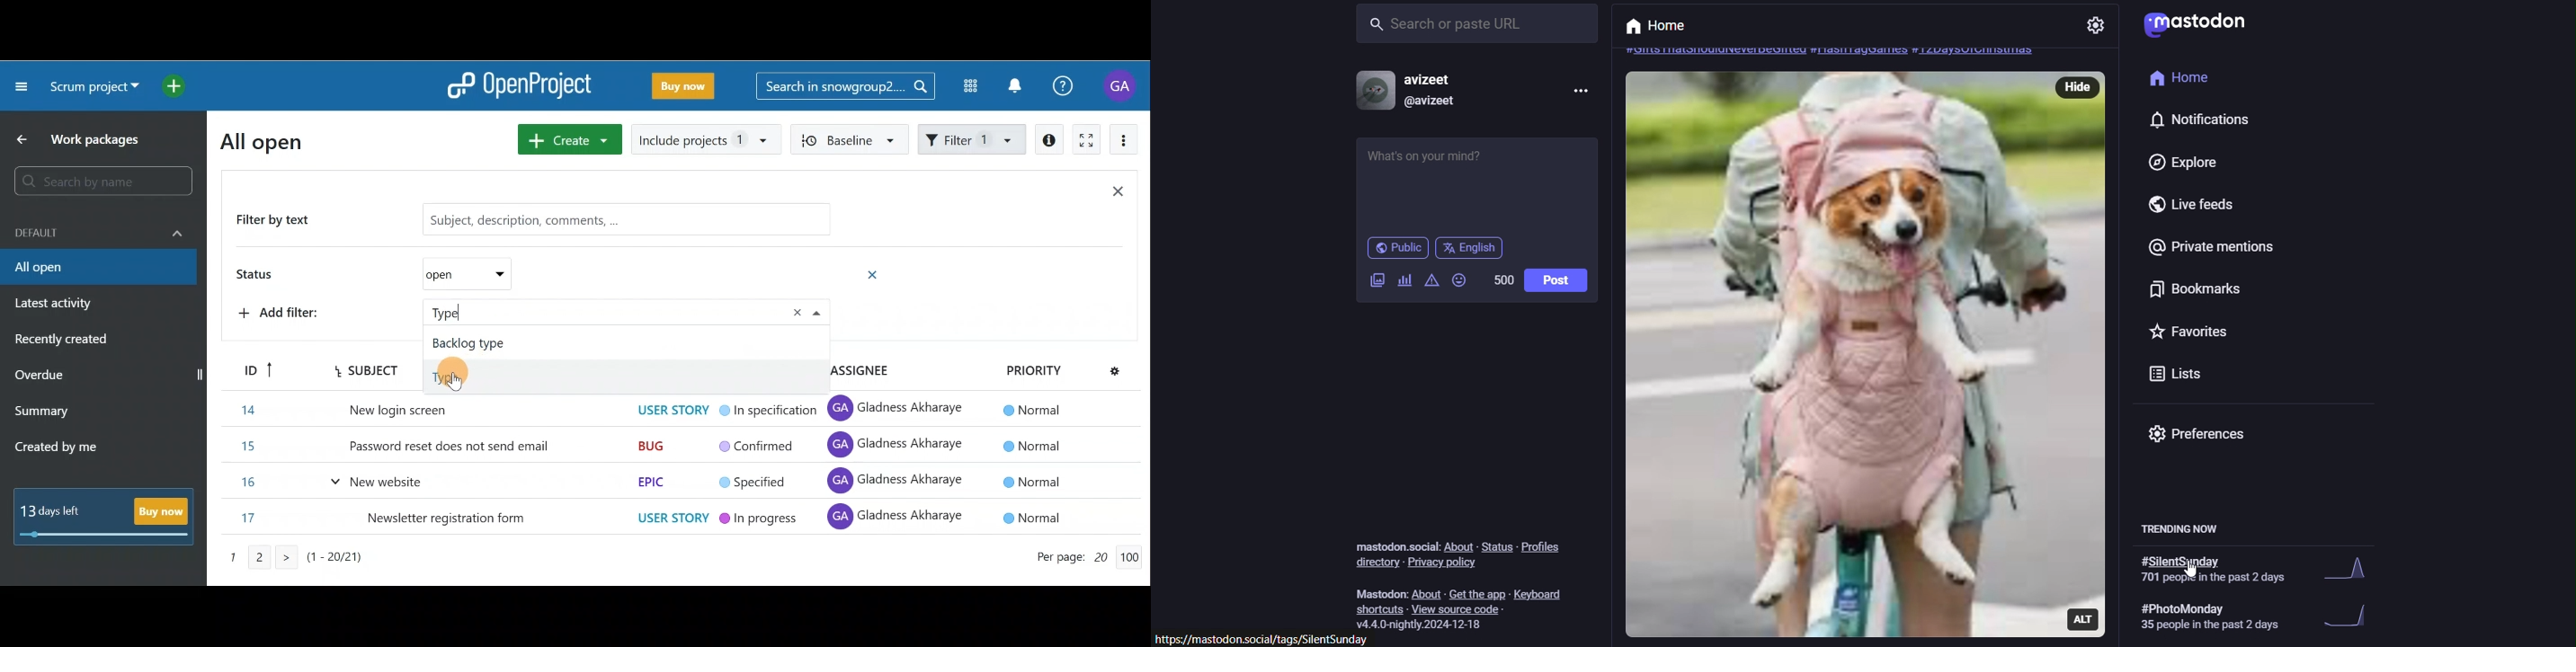  What do you see at coordinates (520, 89) in the screenshot?
I see `OpenProject` at bounding box center [520, 89].